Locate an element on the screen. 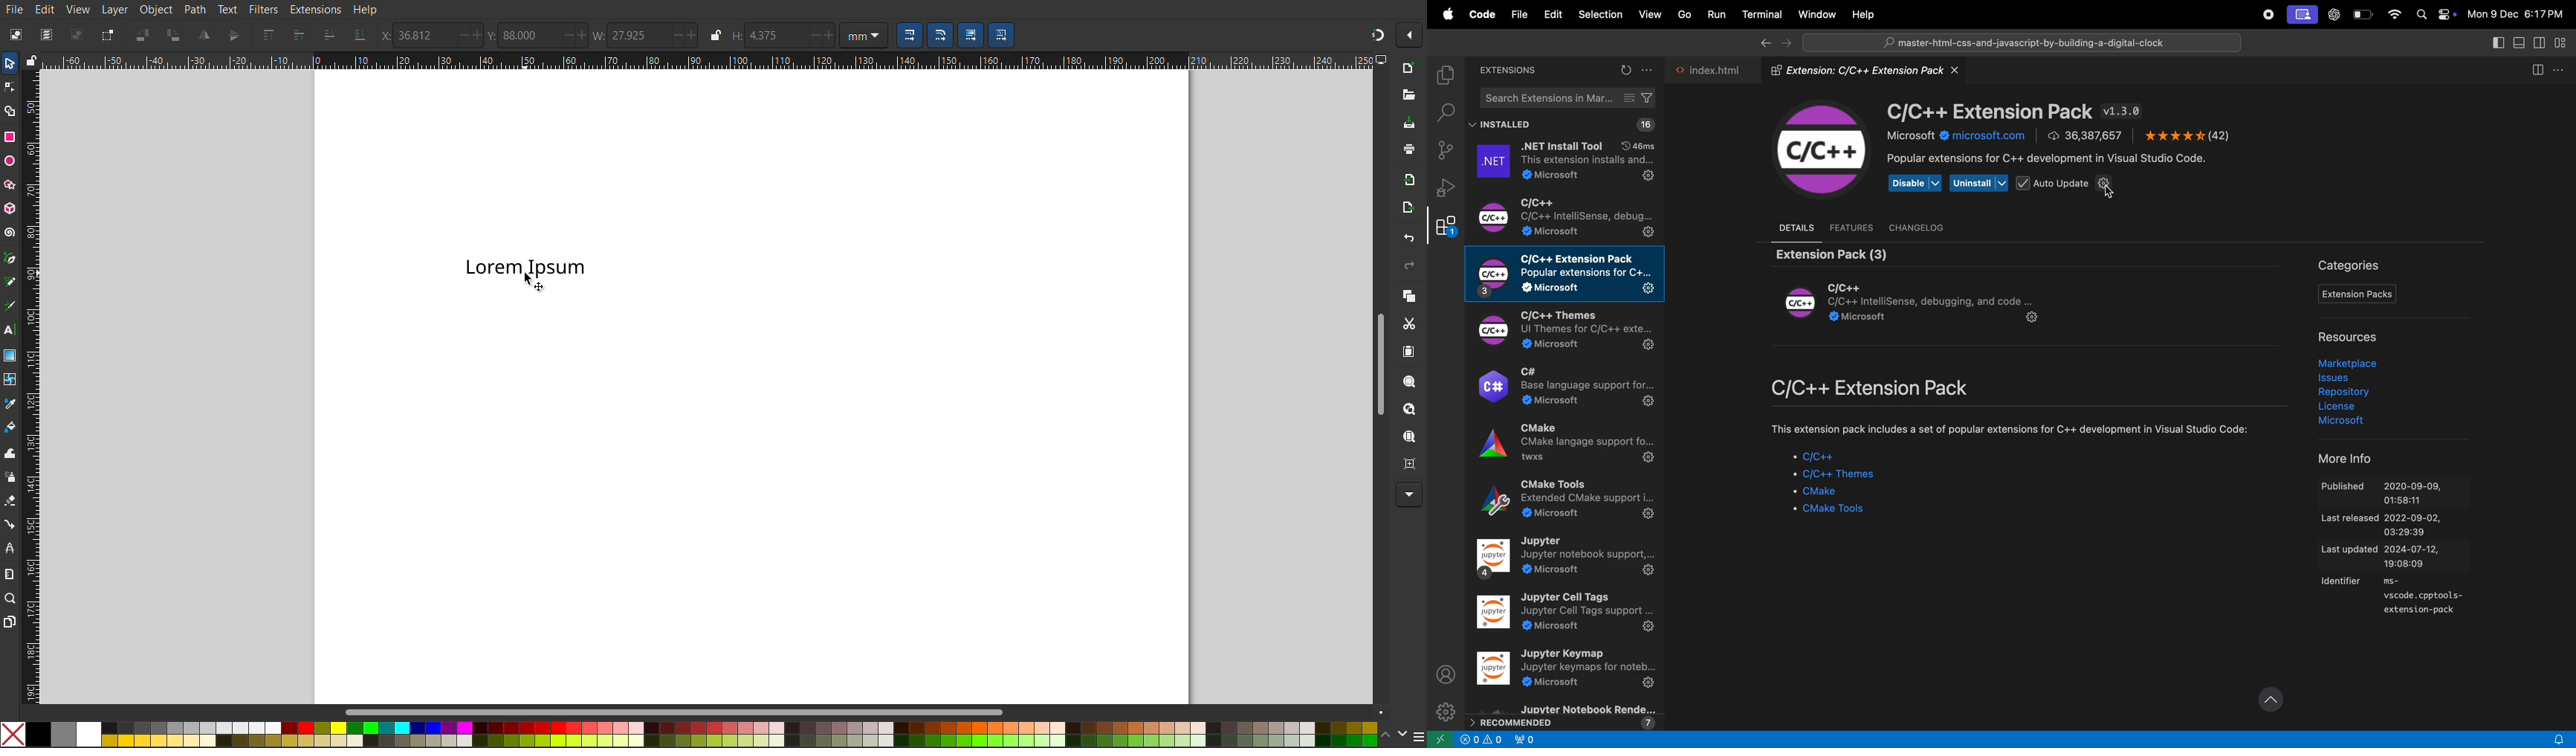 Image resolution: width=2576 pixels, height=756 pixels. Toggle Selection Box is located at coordinates (105, 34).